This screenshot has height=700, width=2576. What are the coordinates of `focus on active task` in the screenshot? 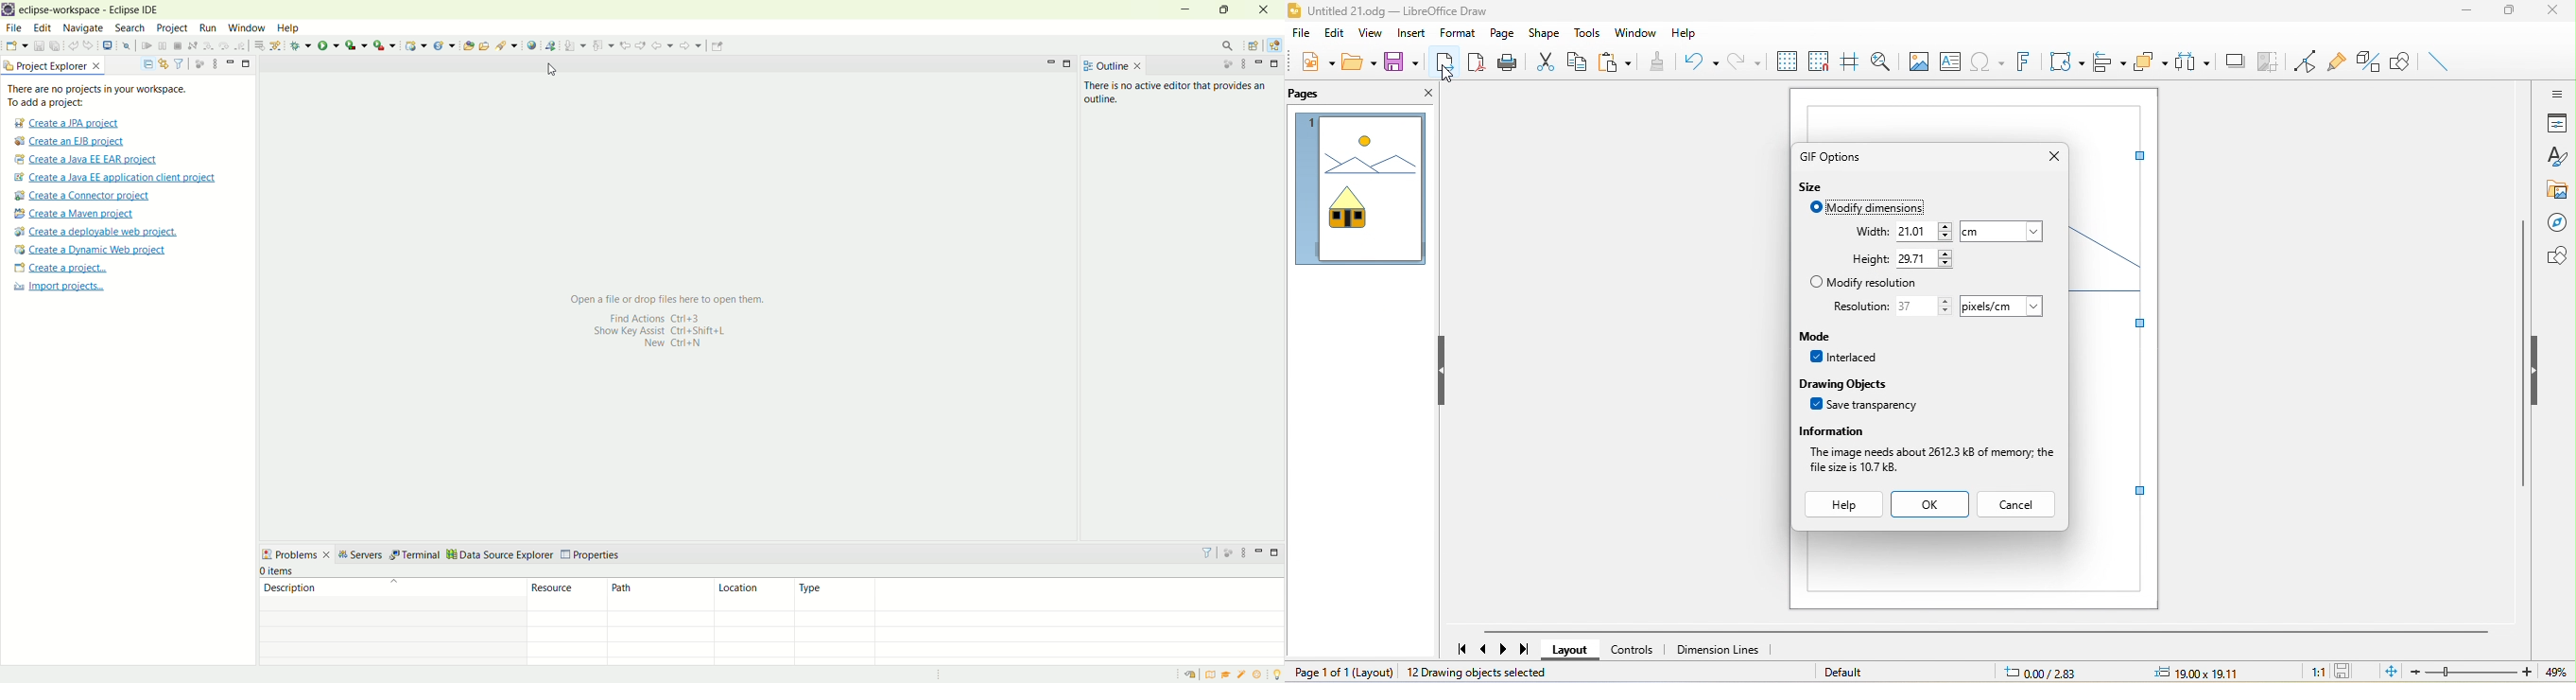 It's located at (198, 63).